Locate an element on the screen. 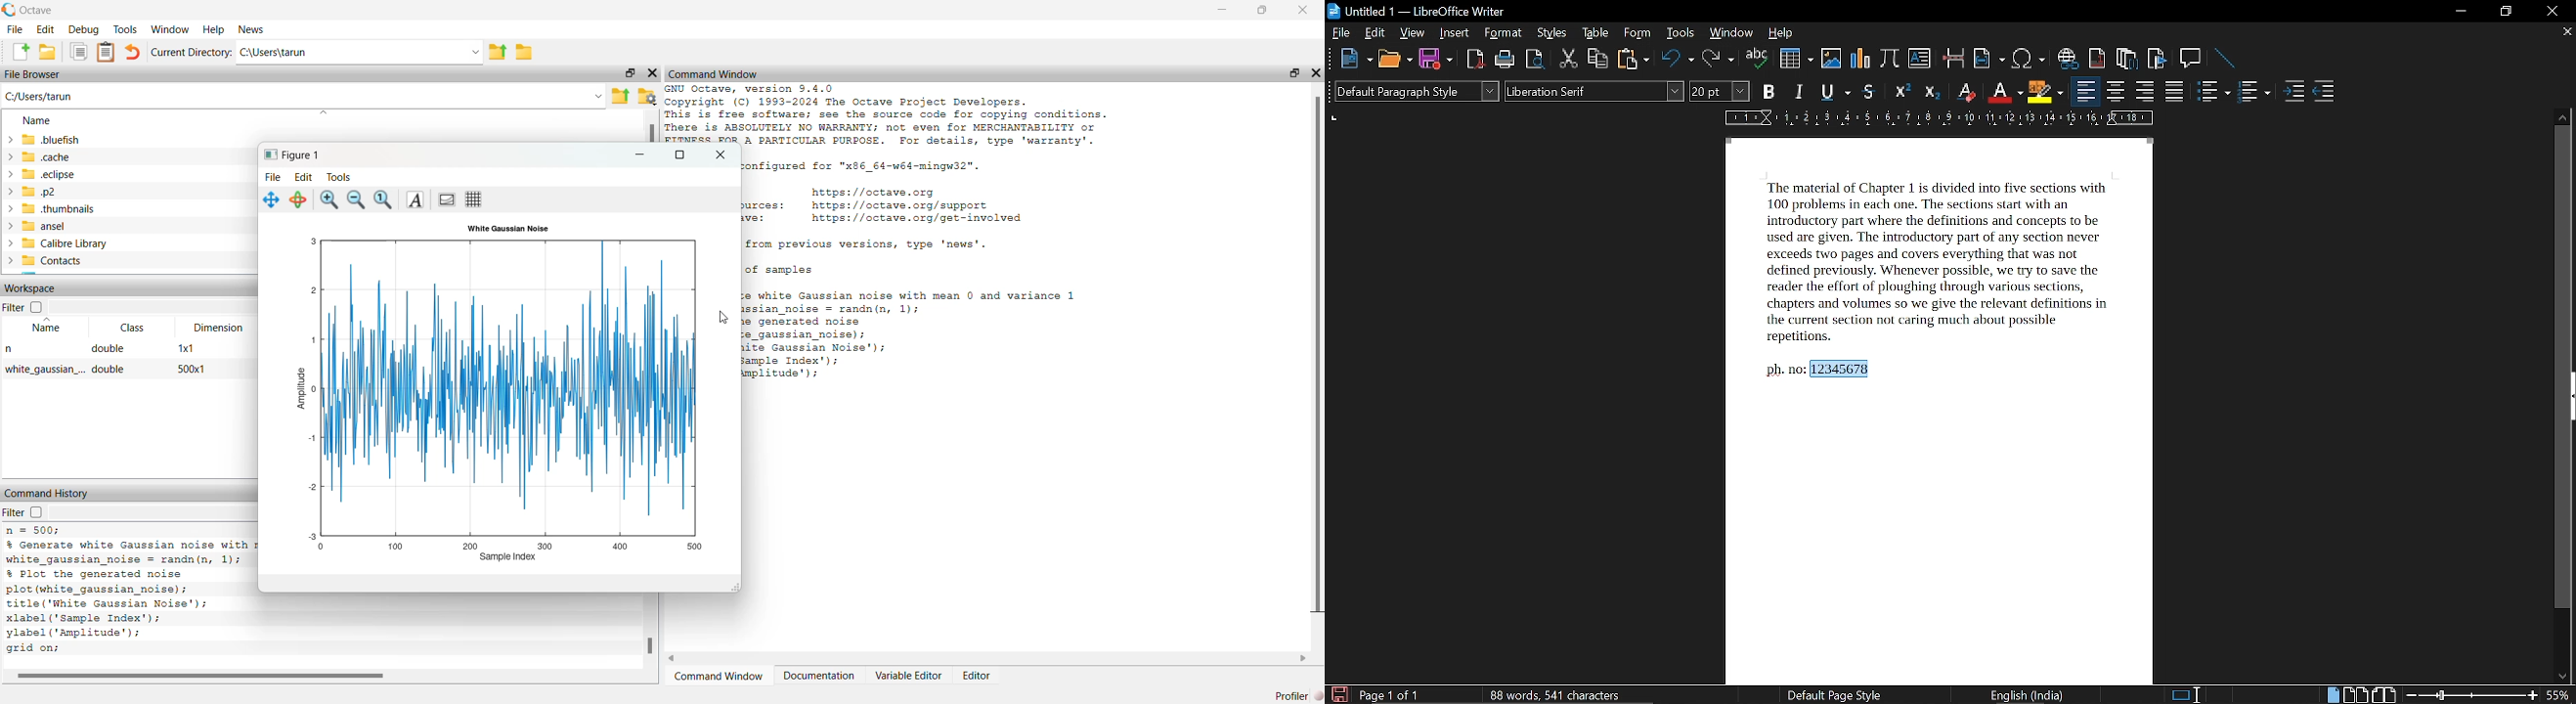 Image resolution: width=2576 pixels, height=728 pixels. Default paragraph style is located at coordinates (1417, 91).